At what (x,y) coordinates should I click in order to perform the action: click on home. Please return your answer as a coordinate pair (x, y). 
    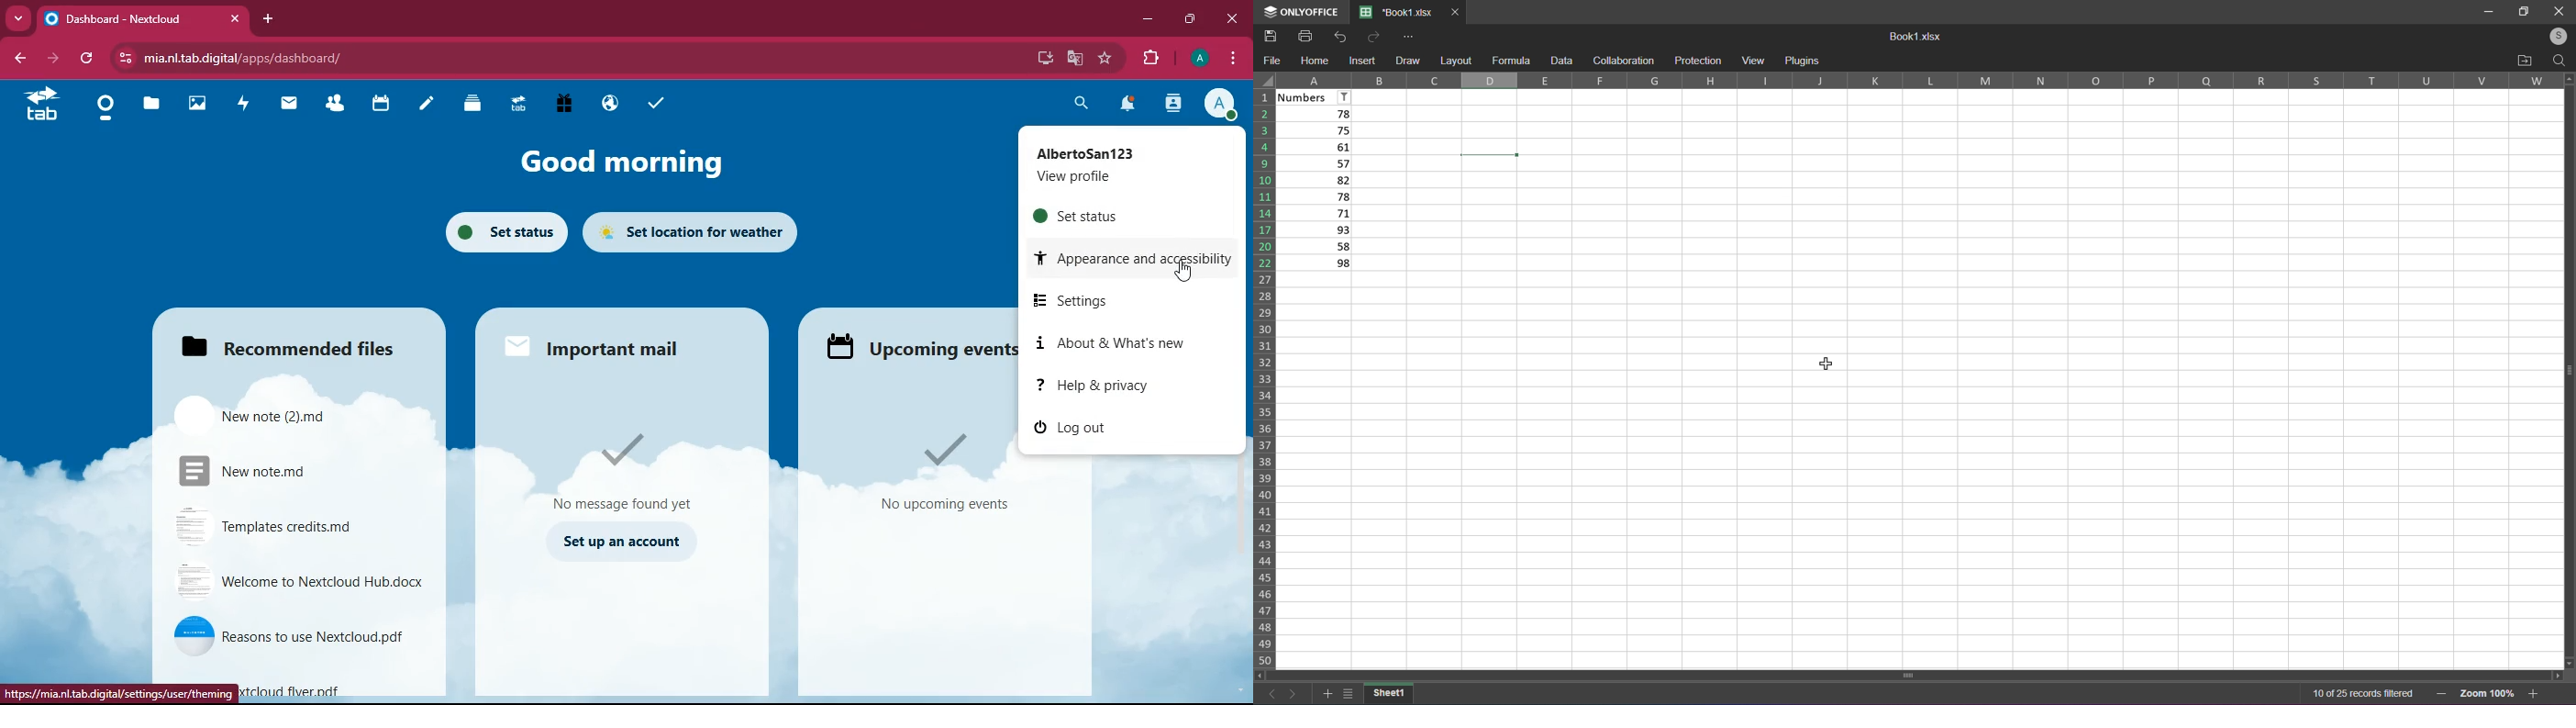
    Looking at the image, I should click on (105, 107).